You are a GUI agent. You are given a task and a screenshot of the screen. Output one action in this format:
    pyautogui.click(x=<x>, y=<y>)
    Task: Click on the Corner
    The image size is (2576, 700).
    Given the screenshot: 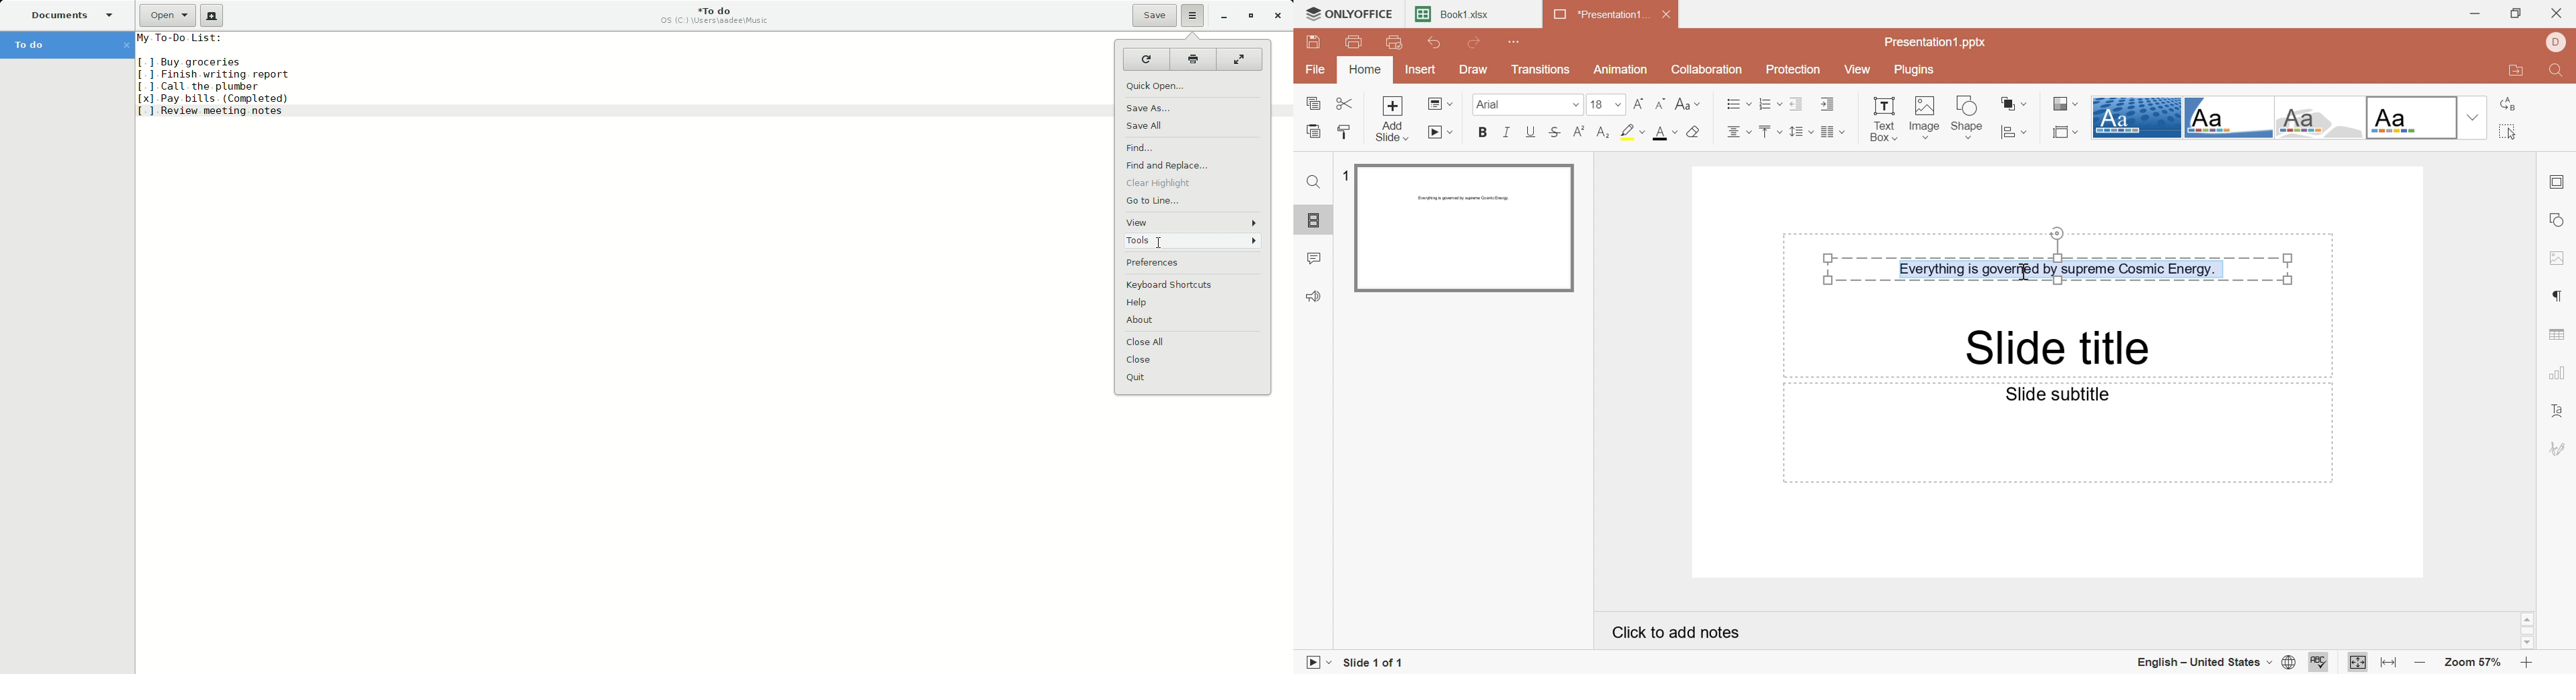 What is the action you would take?
    pyautogui.click(x=1837, y=132)
    